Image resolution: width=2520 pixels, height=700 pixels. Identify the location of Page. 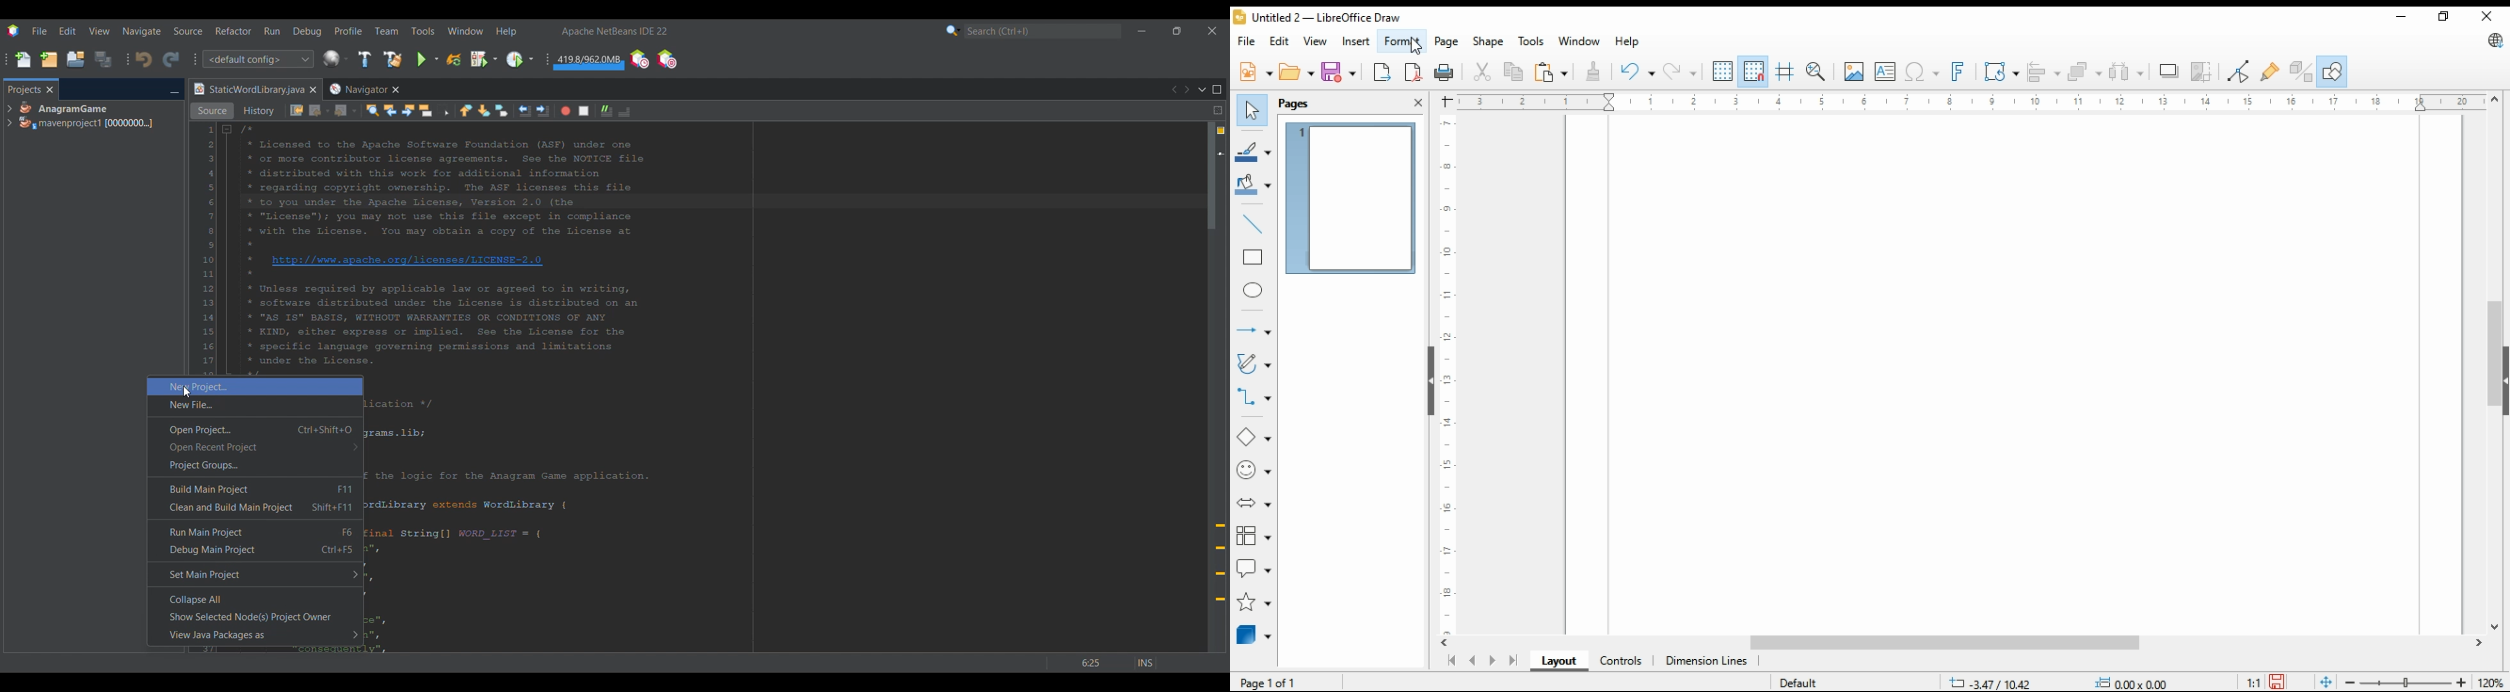
(1997, 375).